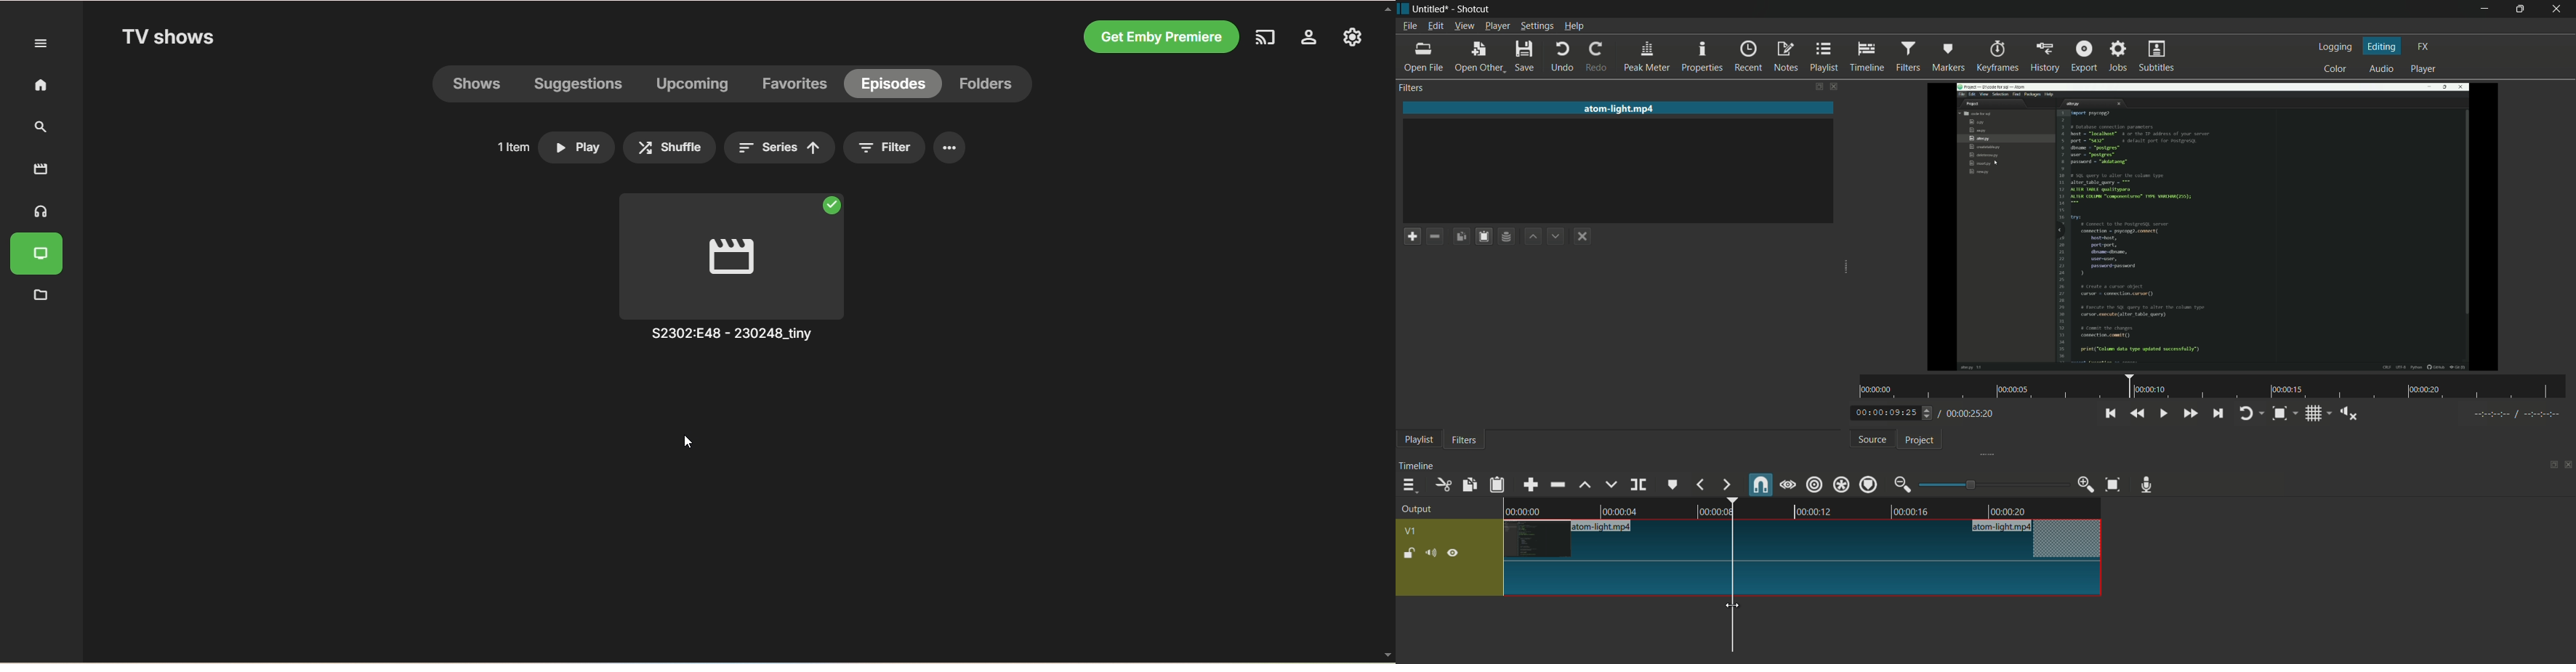 This screenshot has width=2576, height=672. I want to click on filters, so click(1464, 441).